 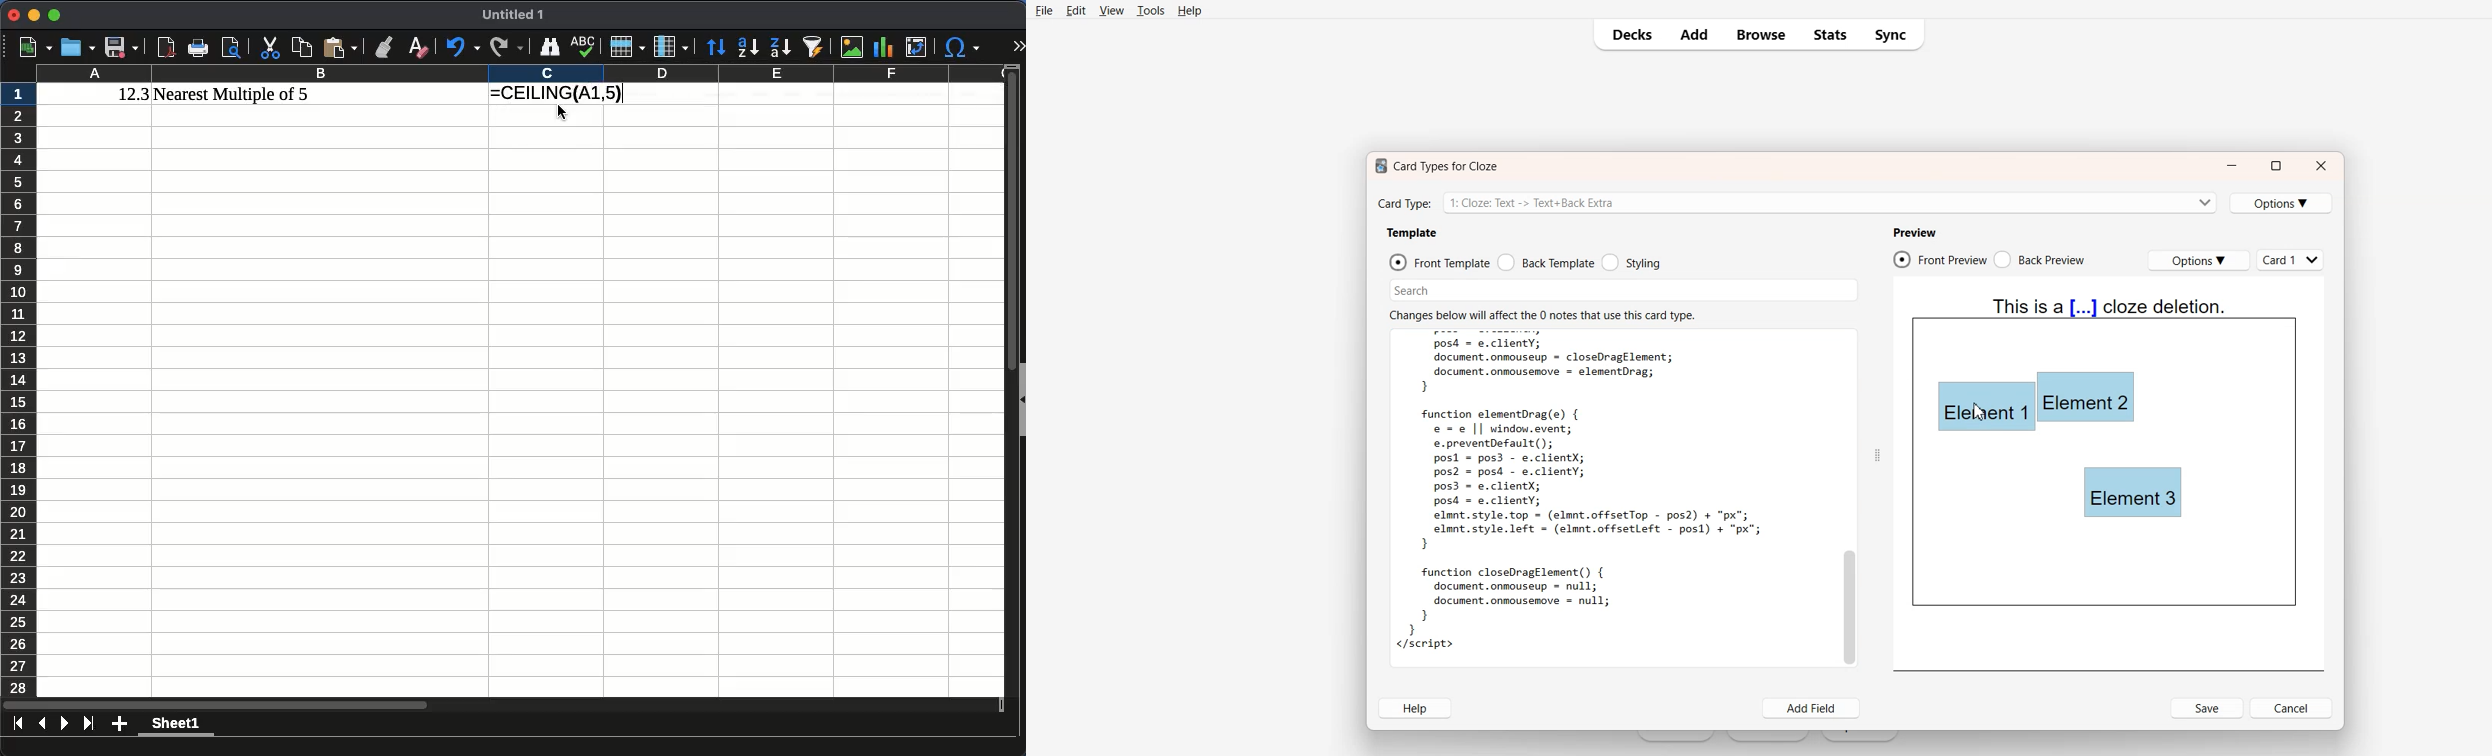 What do you see at coordinates (550, 47) in the screenshot?
I see `finder` at bounding box center [550, 47].